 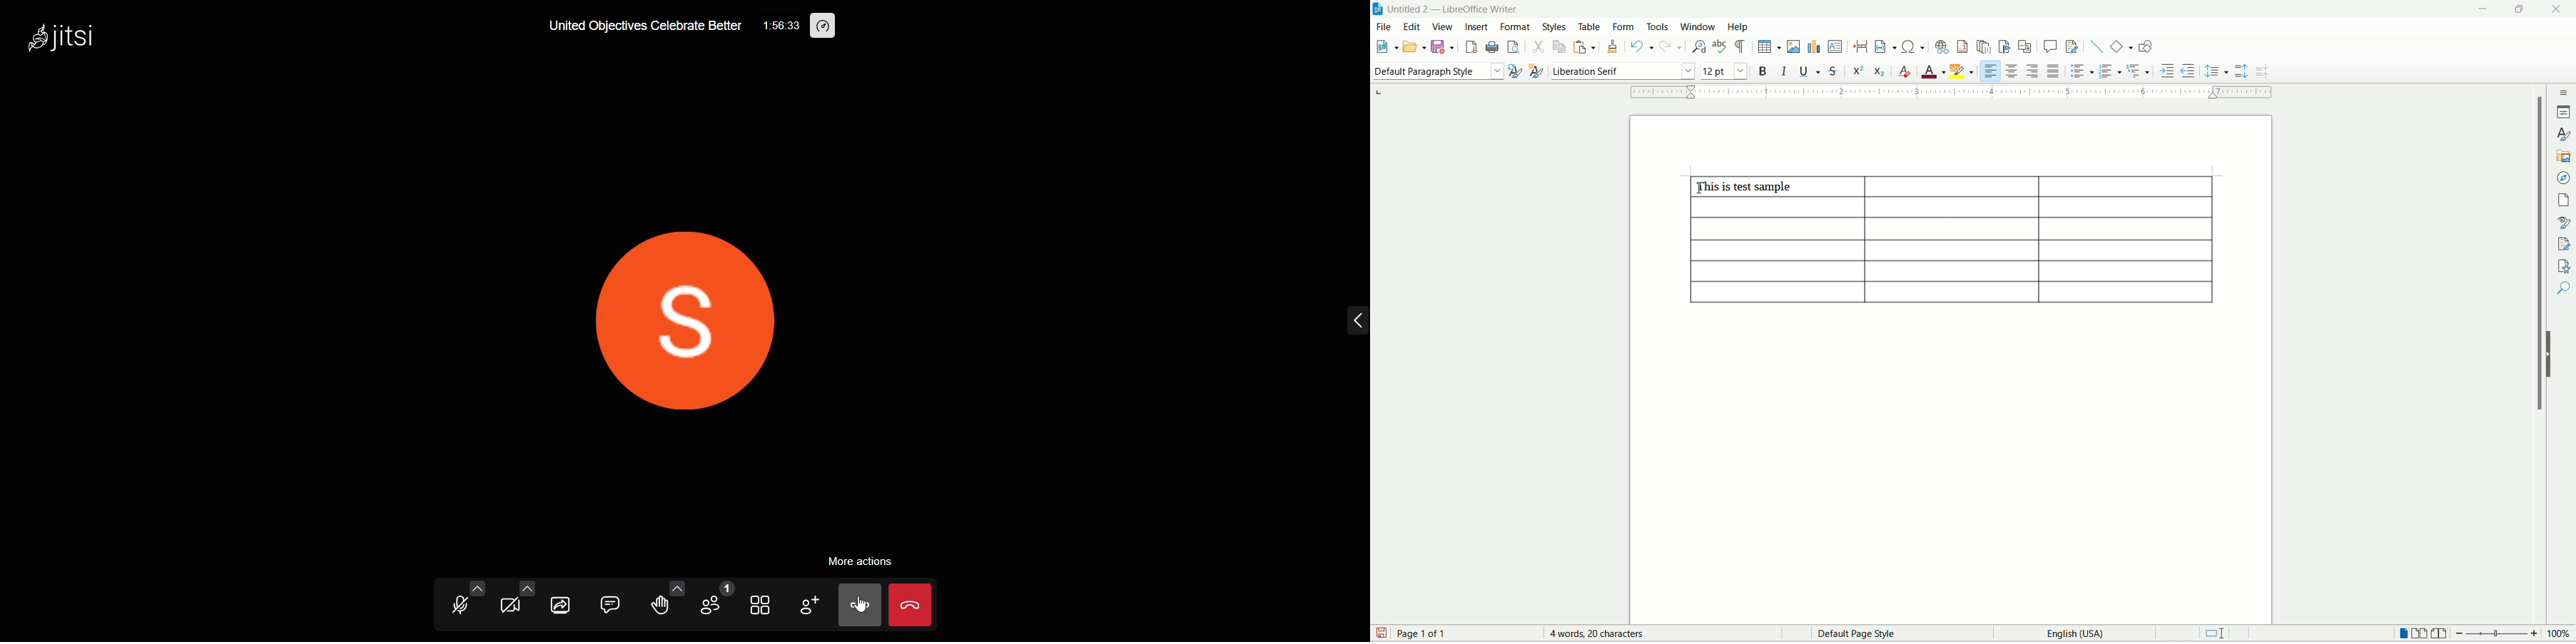 I want to click on help, so click(x=1738, y=27).